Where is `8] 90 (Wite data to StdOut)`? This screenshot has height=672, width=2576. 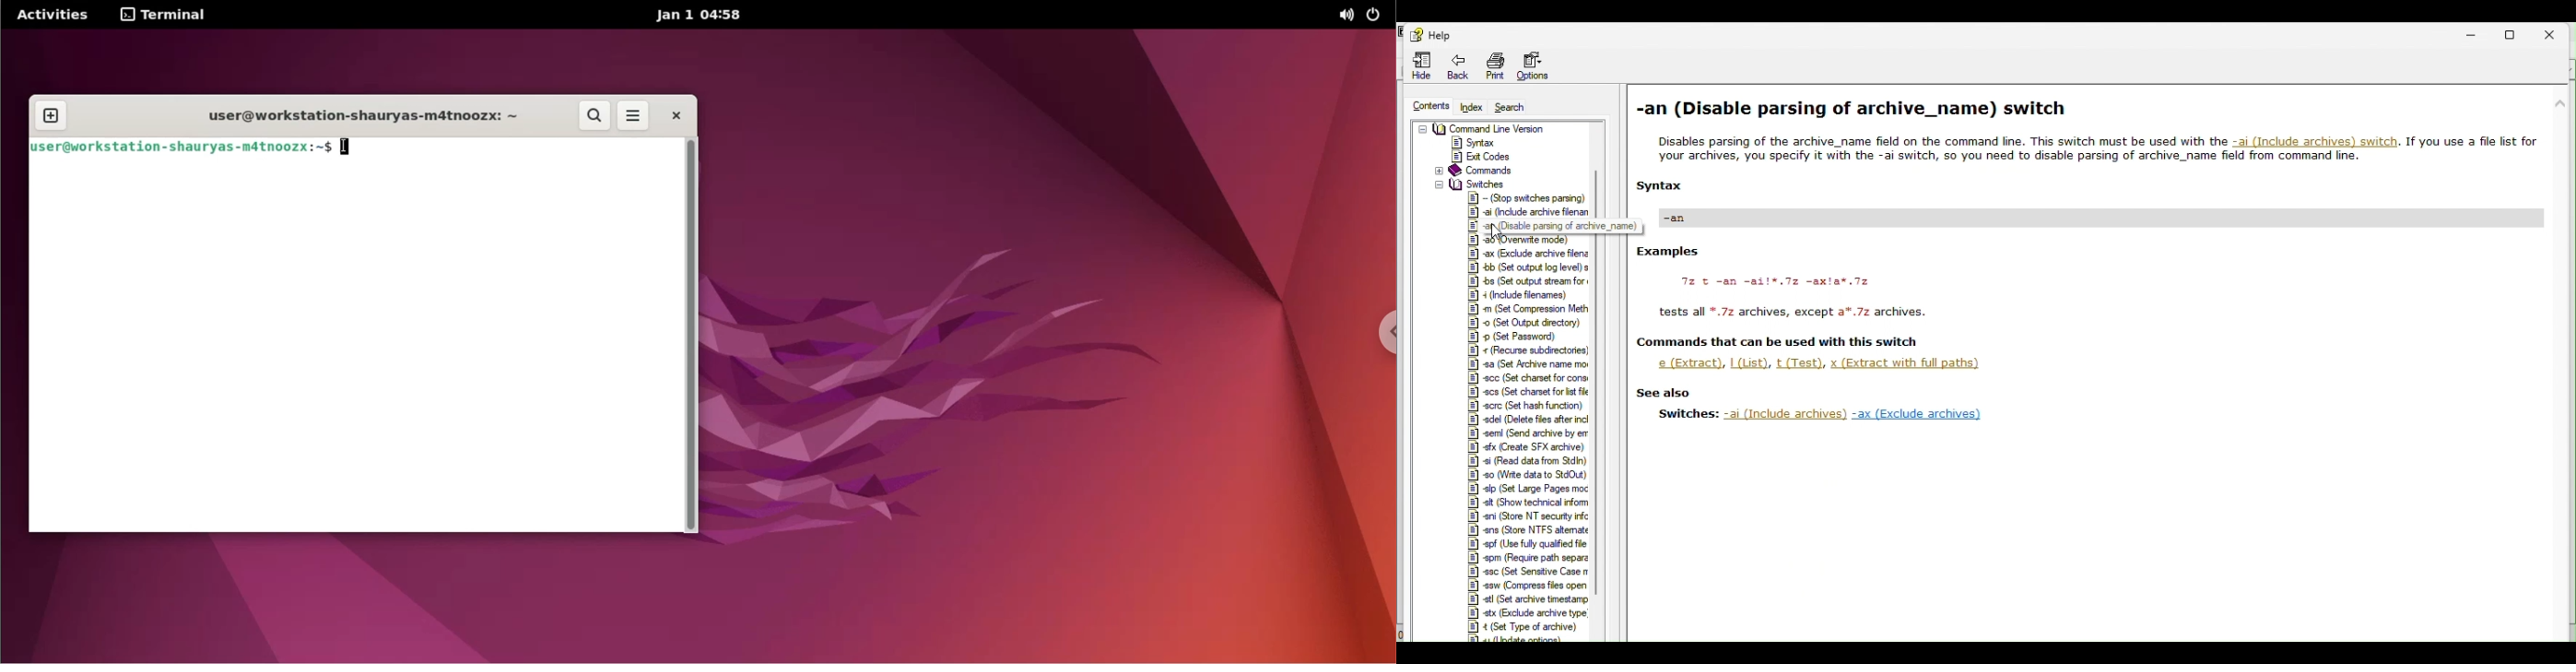
8] 90 (Wite data to StdOut) is located at coordinates (1528, 474).